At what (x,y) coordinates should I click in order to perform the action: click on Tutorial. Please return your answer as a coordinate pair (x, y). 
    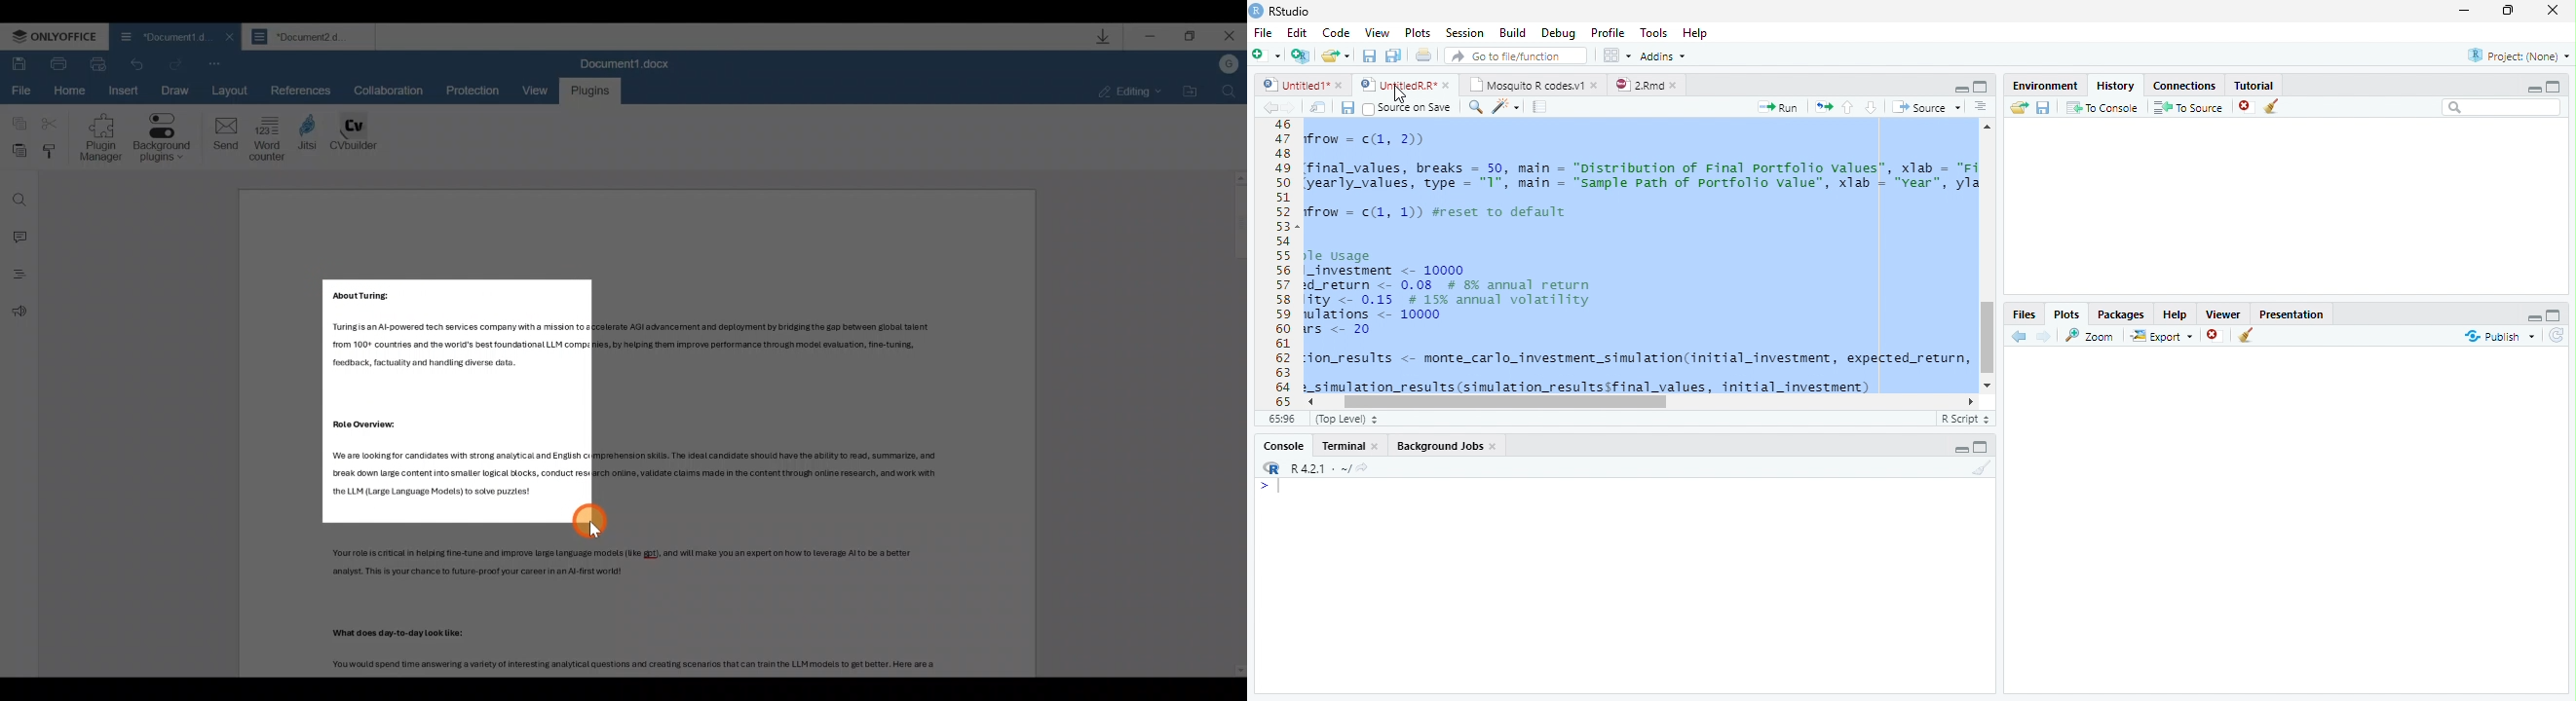
    Looking at the image, I should click on (2251, 83).